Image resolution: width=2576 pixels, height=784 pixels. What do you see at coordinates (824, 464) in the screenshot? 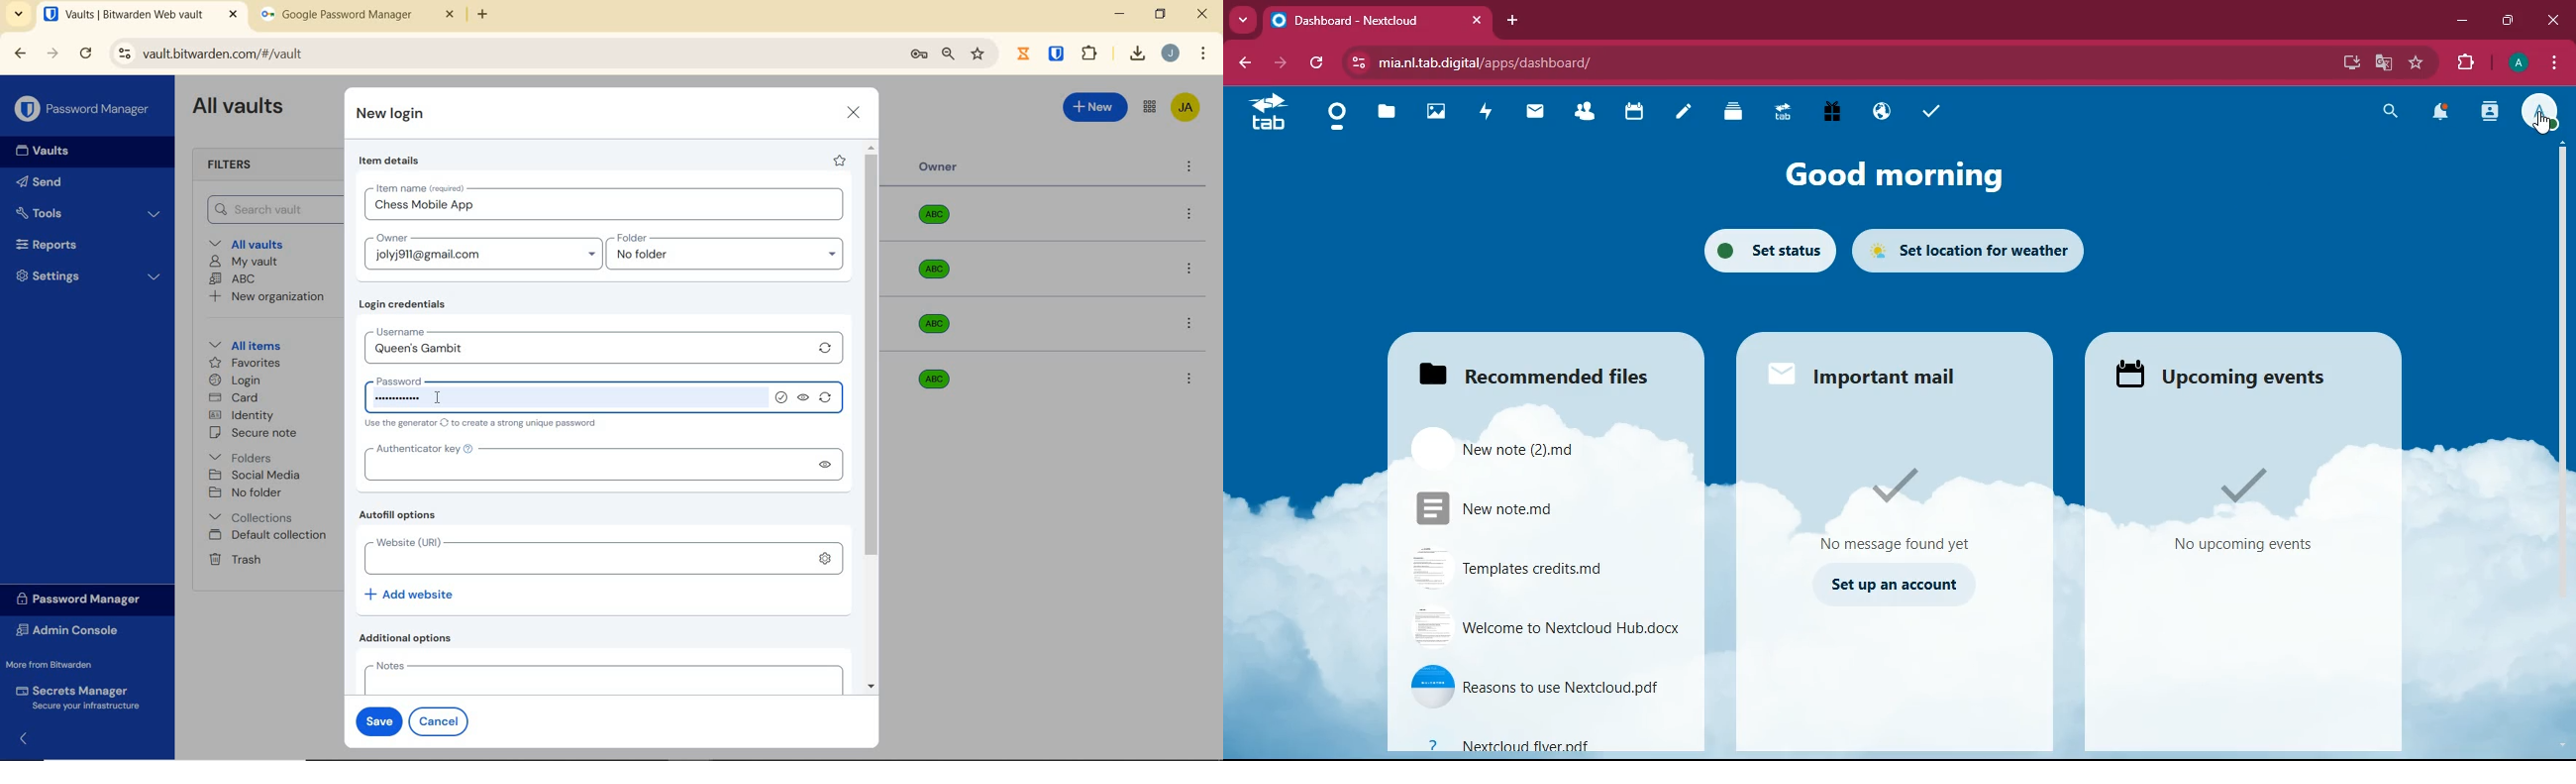
I see `unhide` at bounding box center [824, 464].